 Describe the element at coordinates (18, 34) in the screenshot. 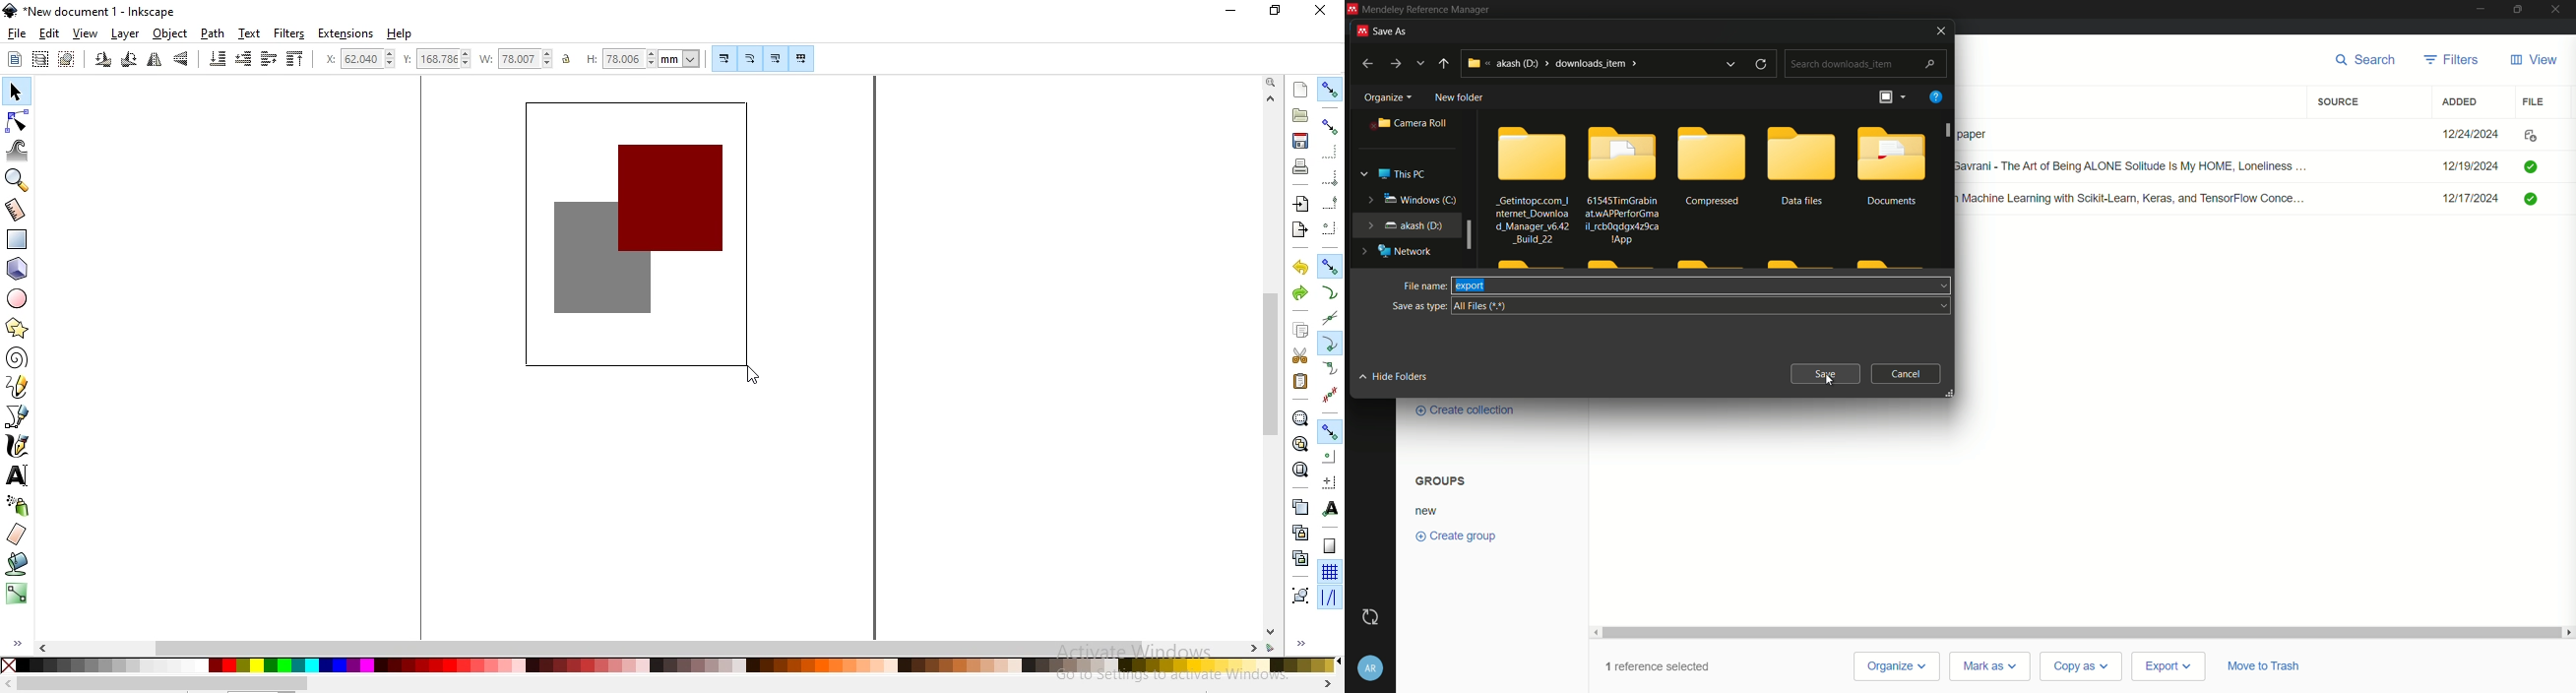

I see `file` at that location.